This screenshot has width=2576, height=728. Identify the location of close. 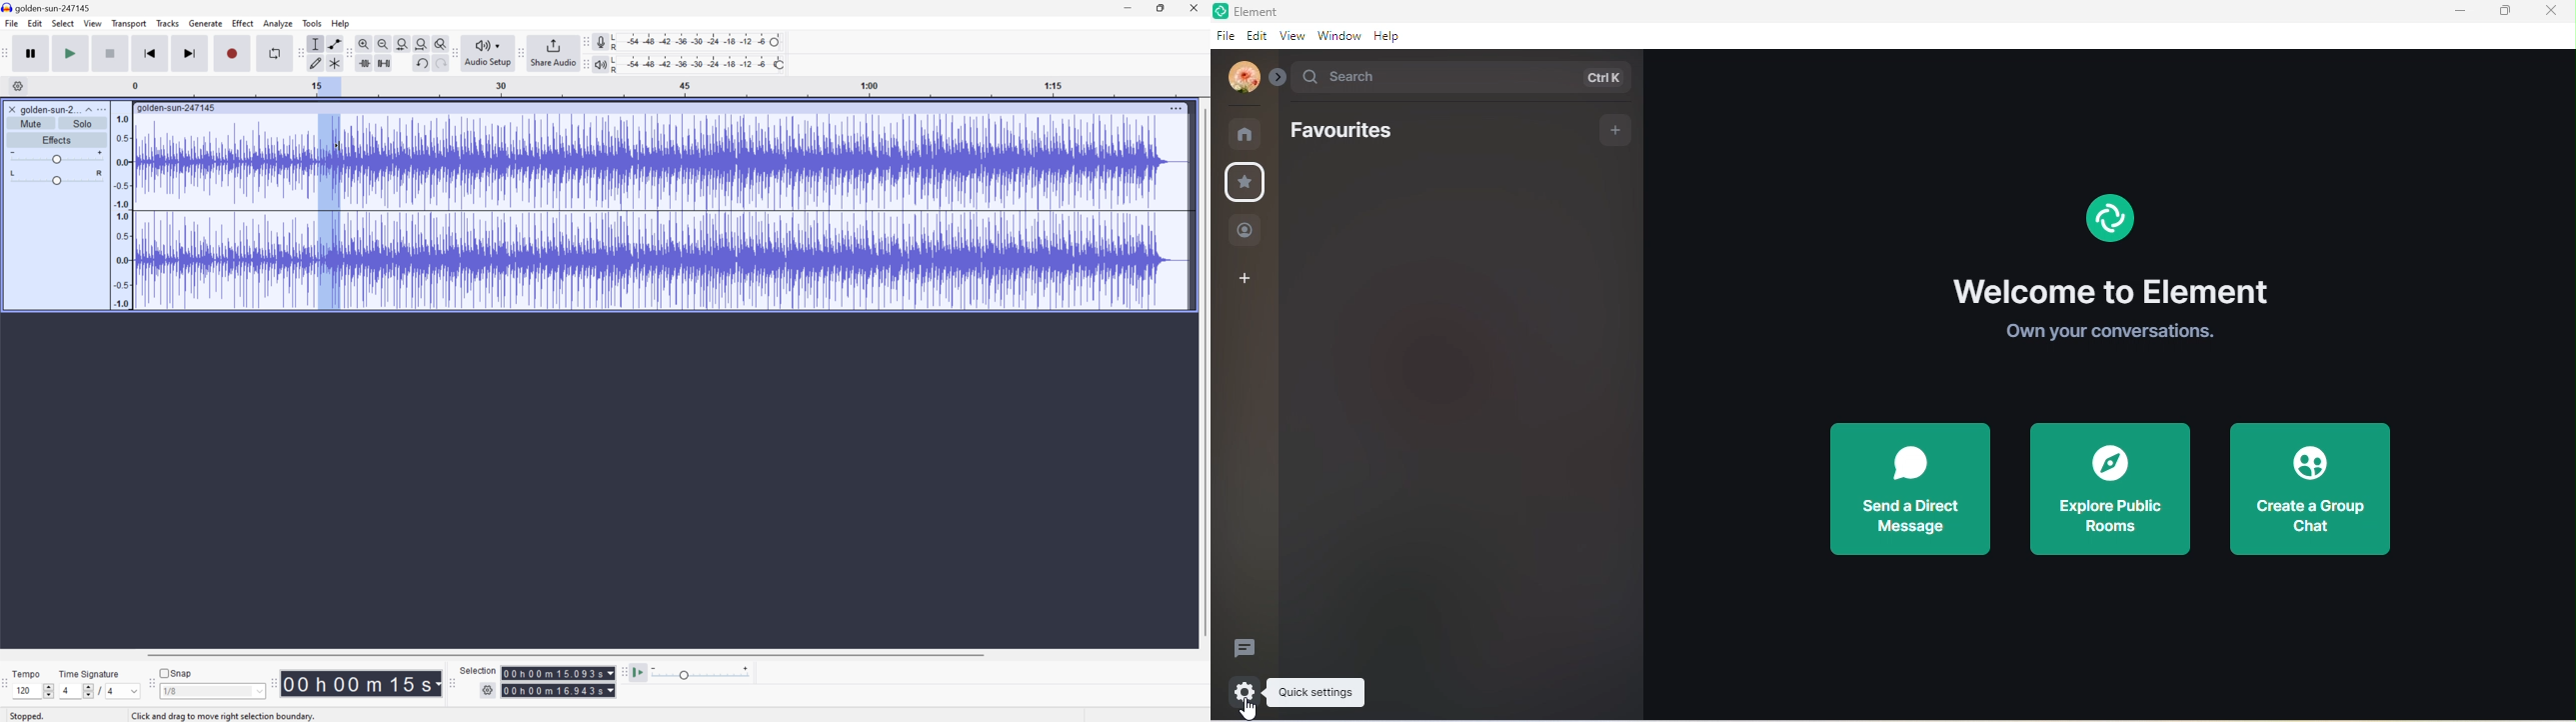
(2556, 14).